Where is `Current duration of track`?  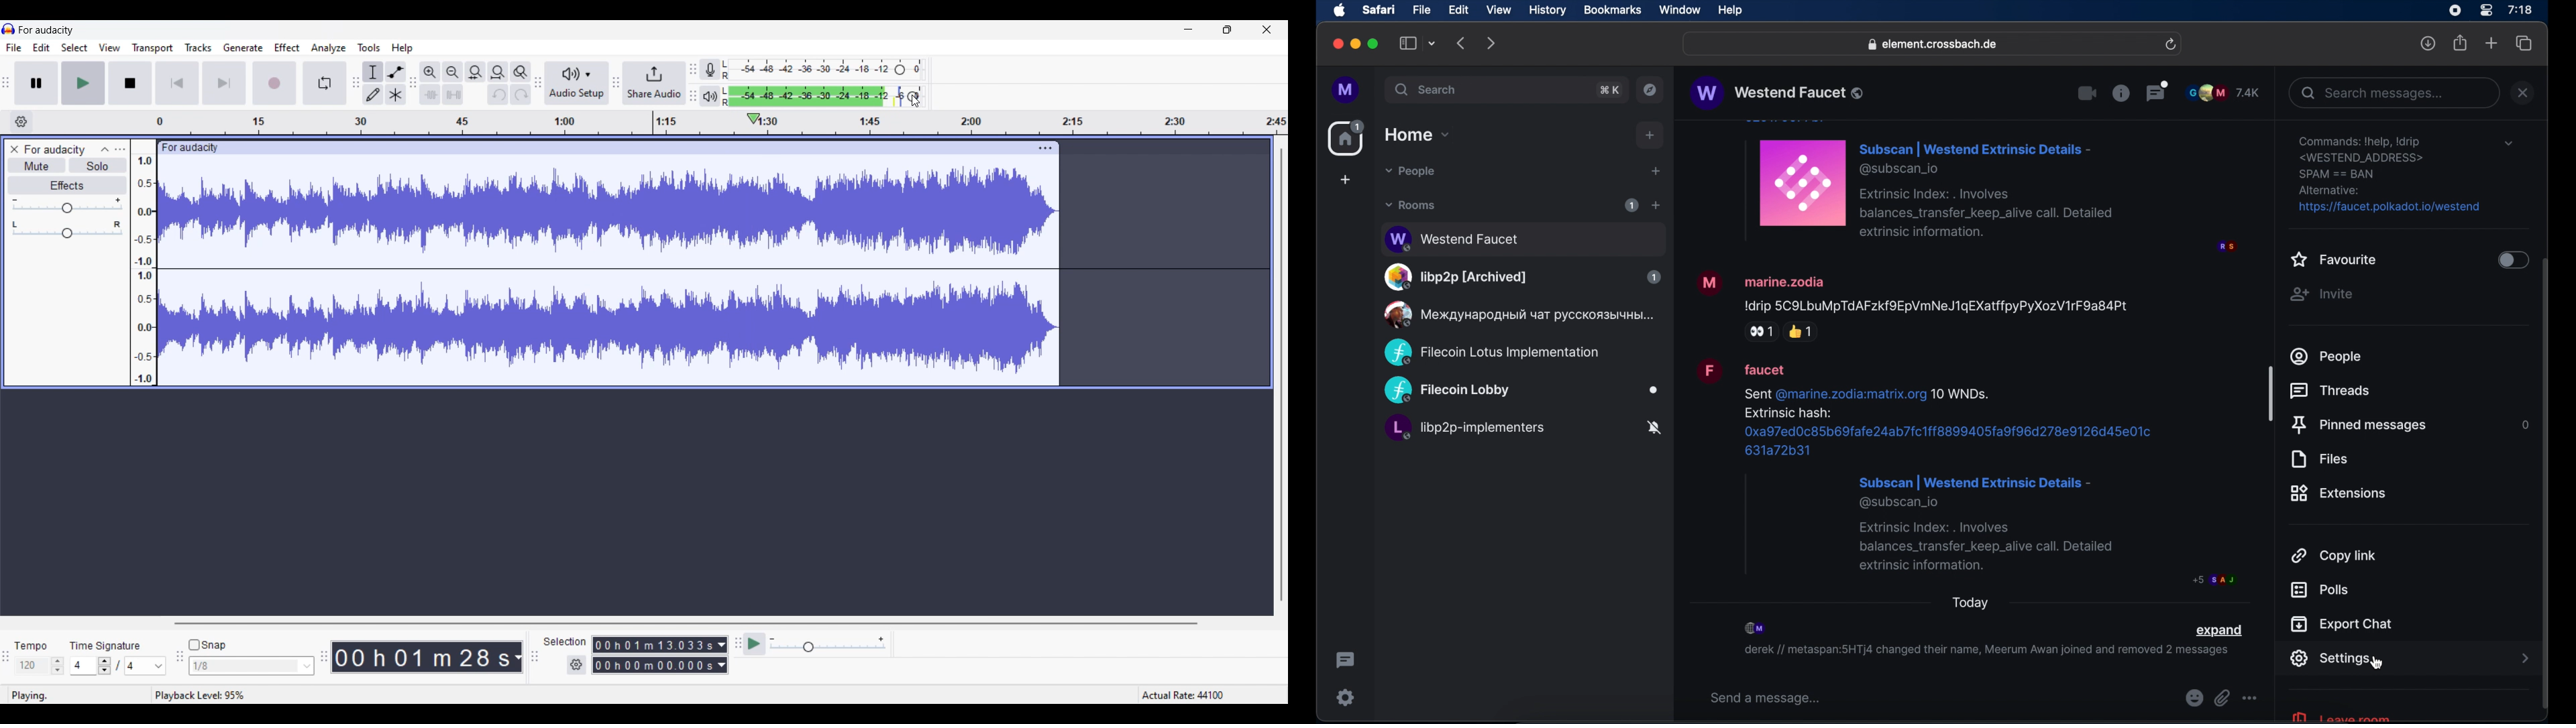
Current duration of track is located at coordinates (425, 657).